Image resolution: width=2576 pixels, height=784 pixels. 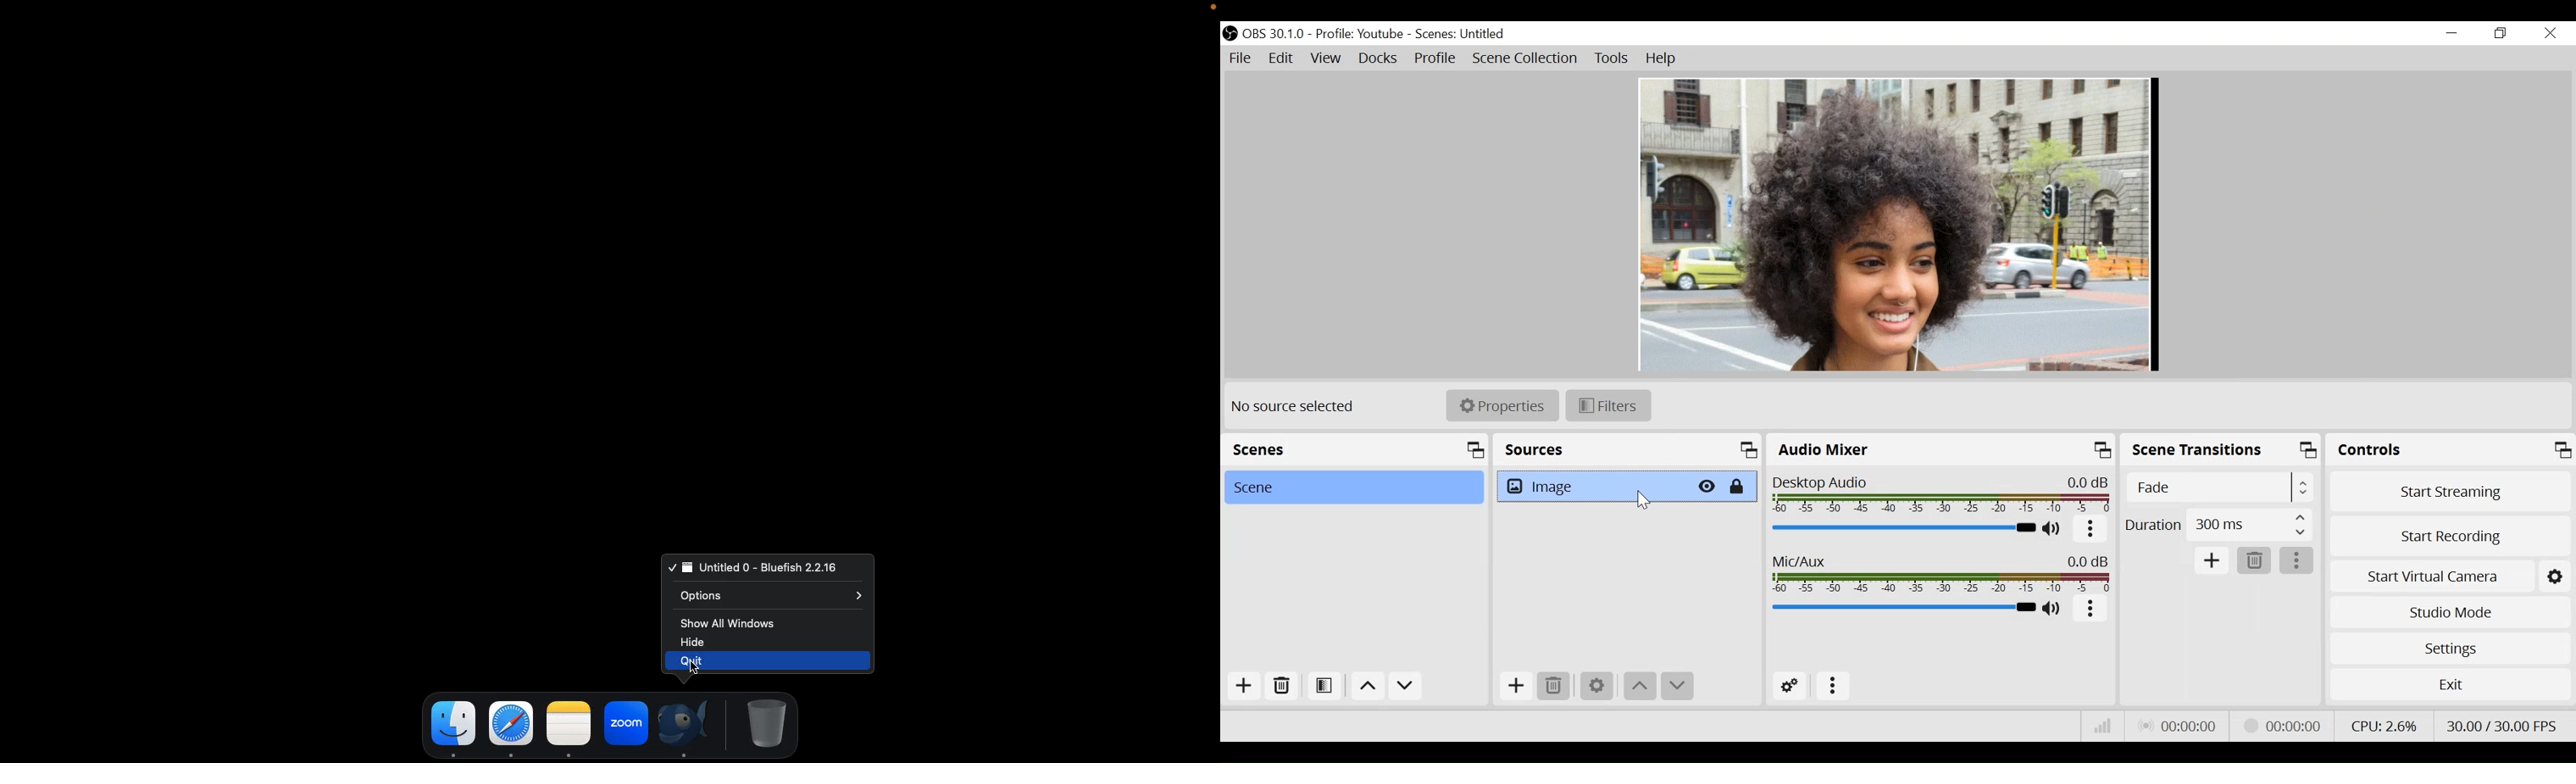 I want to click on Delete, so click(x=1284, y=687).